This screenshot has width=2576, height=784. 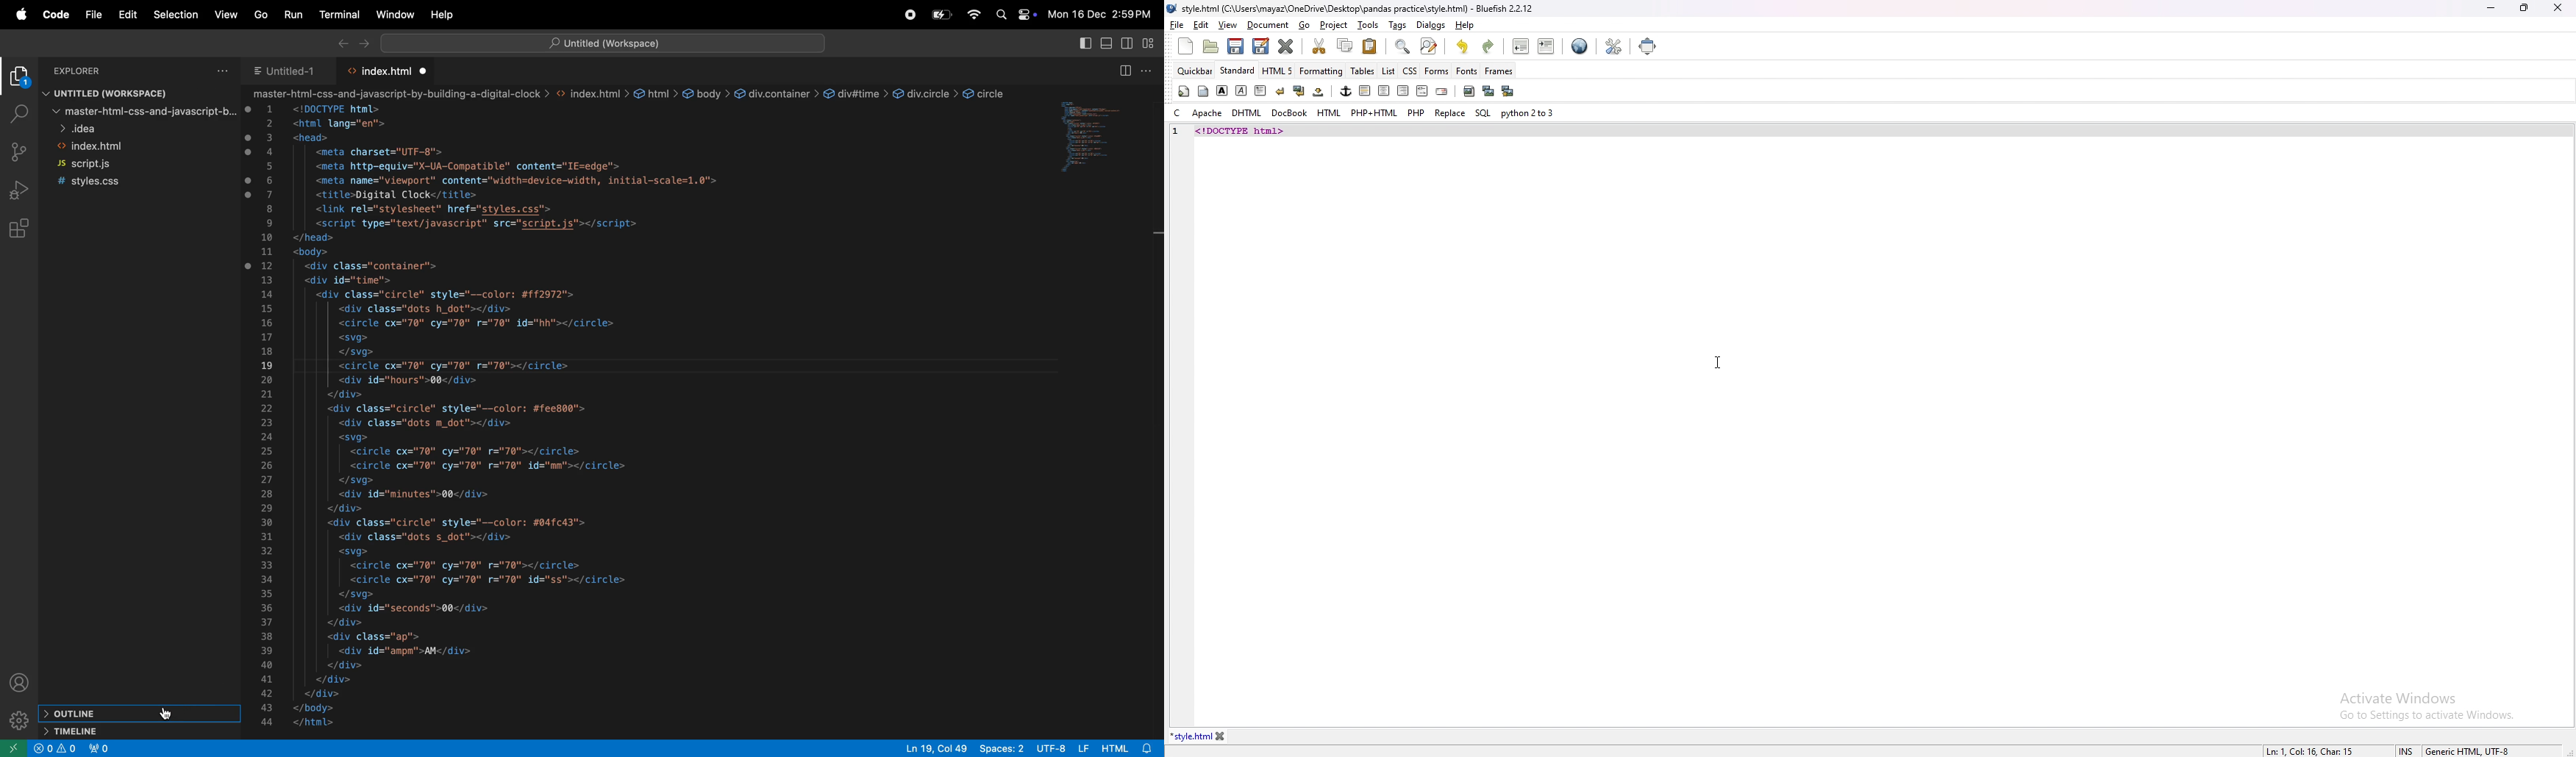 I want to click on line info, so click(x=2309, y=750).